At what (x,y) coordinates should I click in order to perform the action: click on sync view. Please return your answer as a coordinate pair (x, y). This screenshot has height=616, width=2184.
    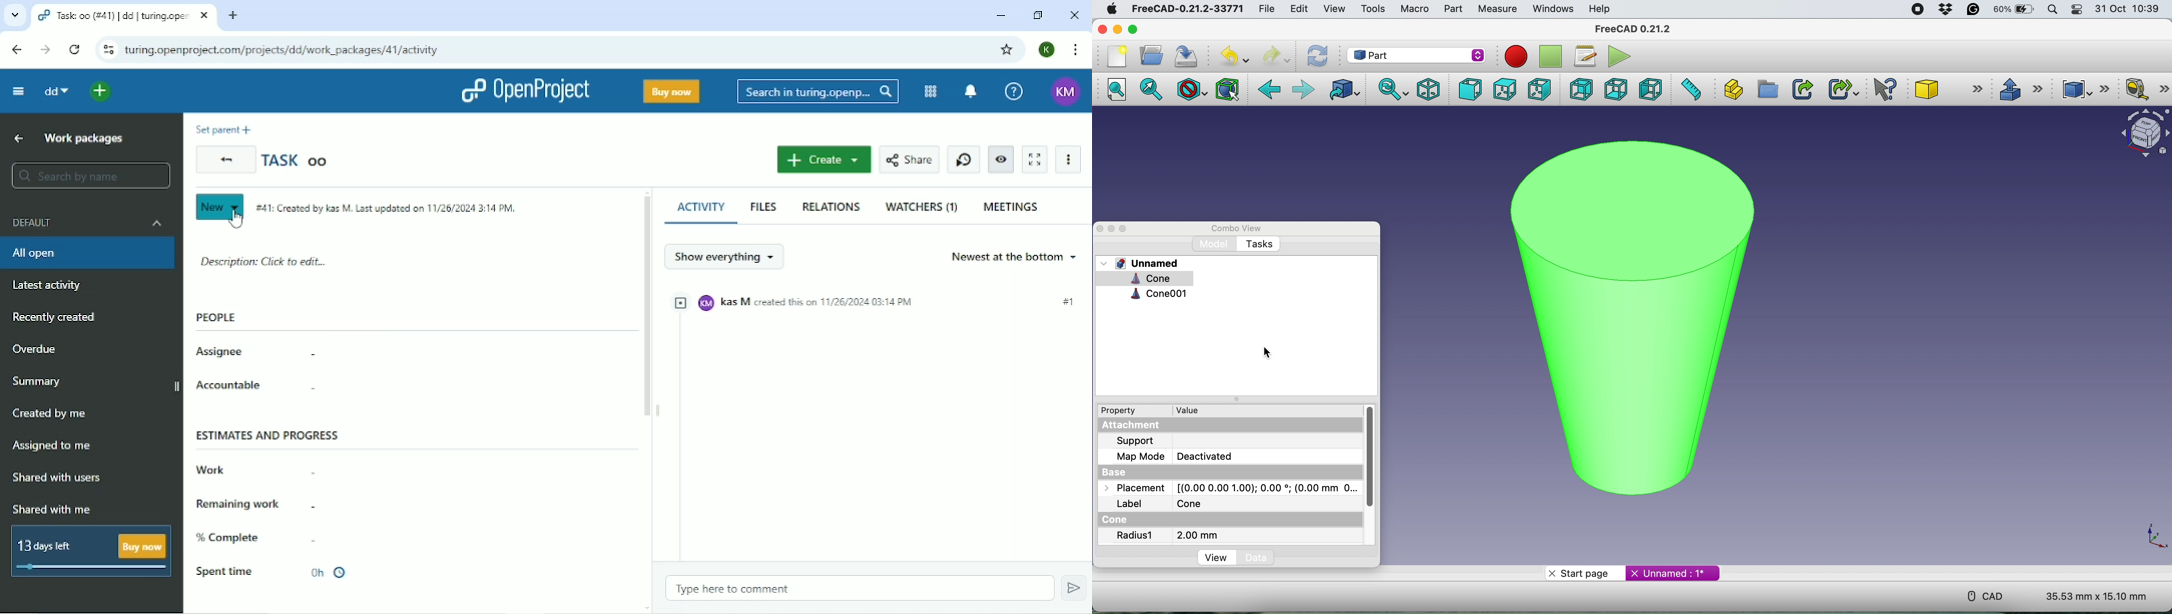
    Looking at the image, I should click on (1391, 89).